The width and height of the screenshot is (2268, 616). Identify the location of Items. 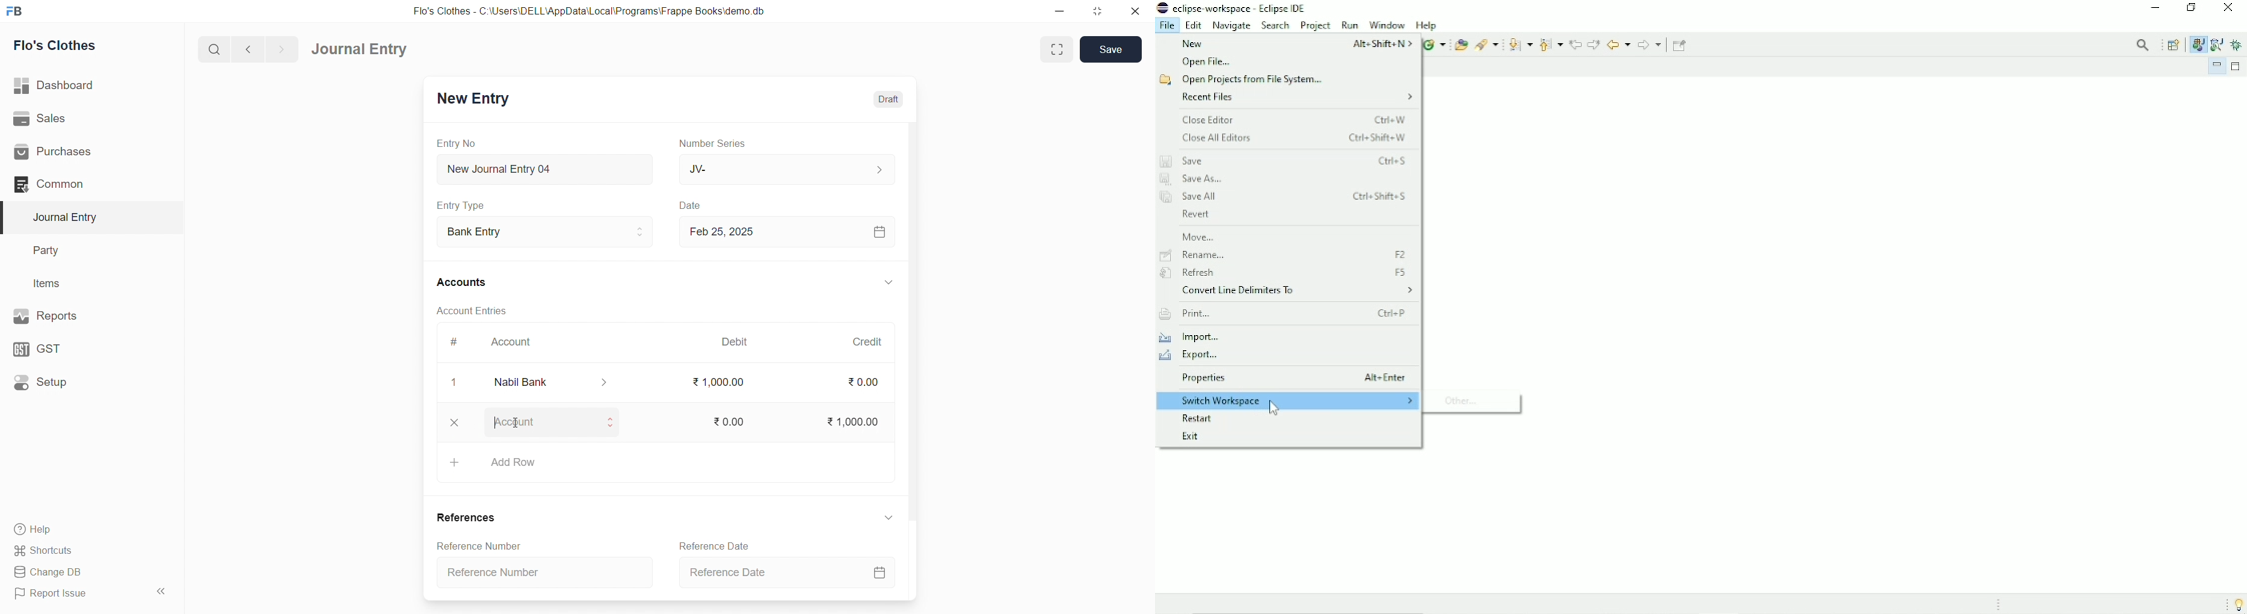
(83, 284).